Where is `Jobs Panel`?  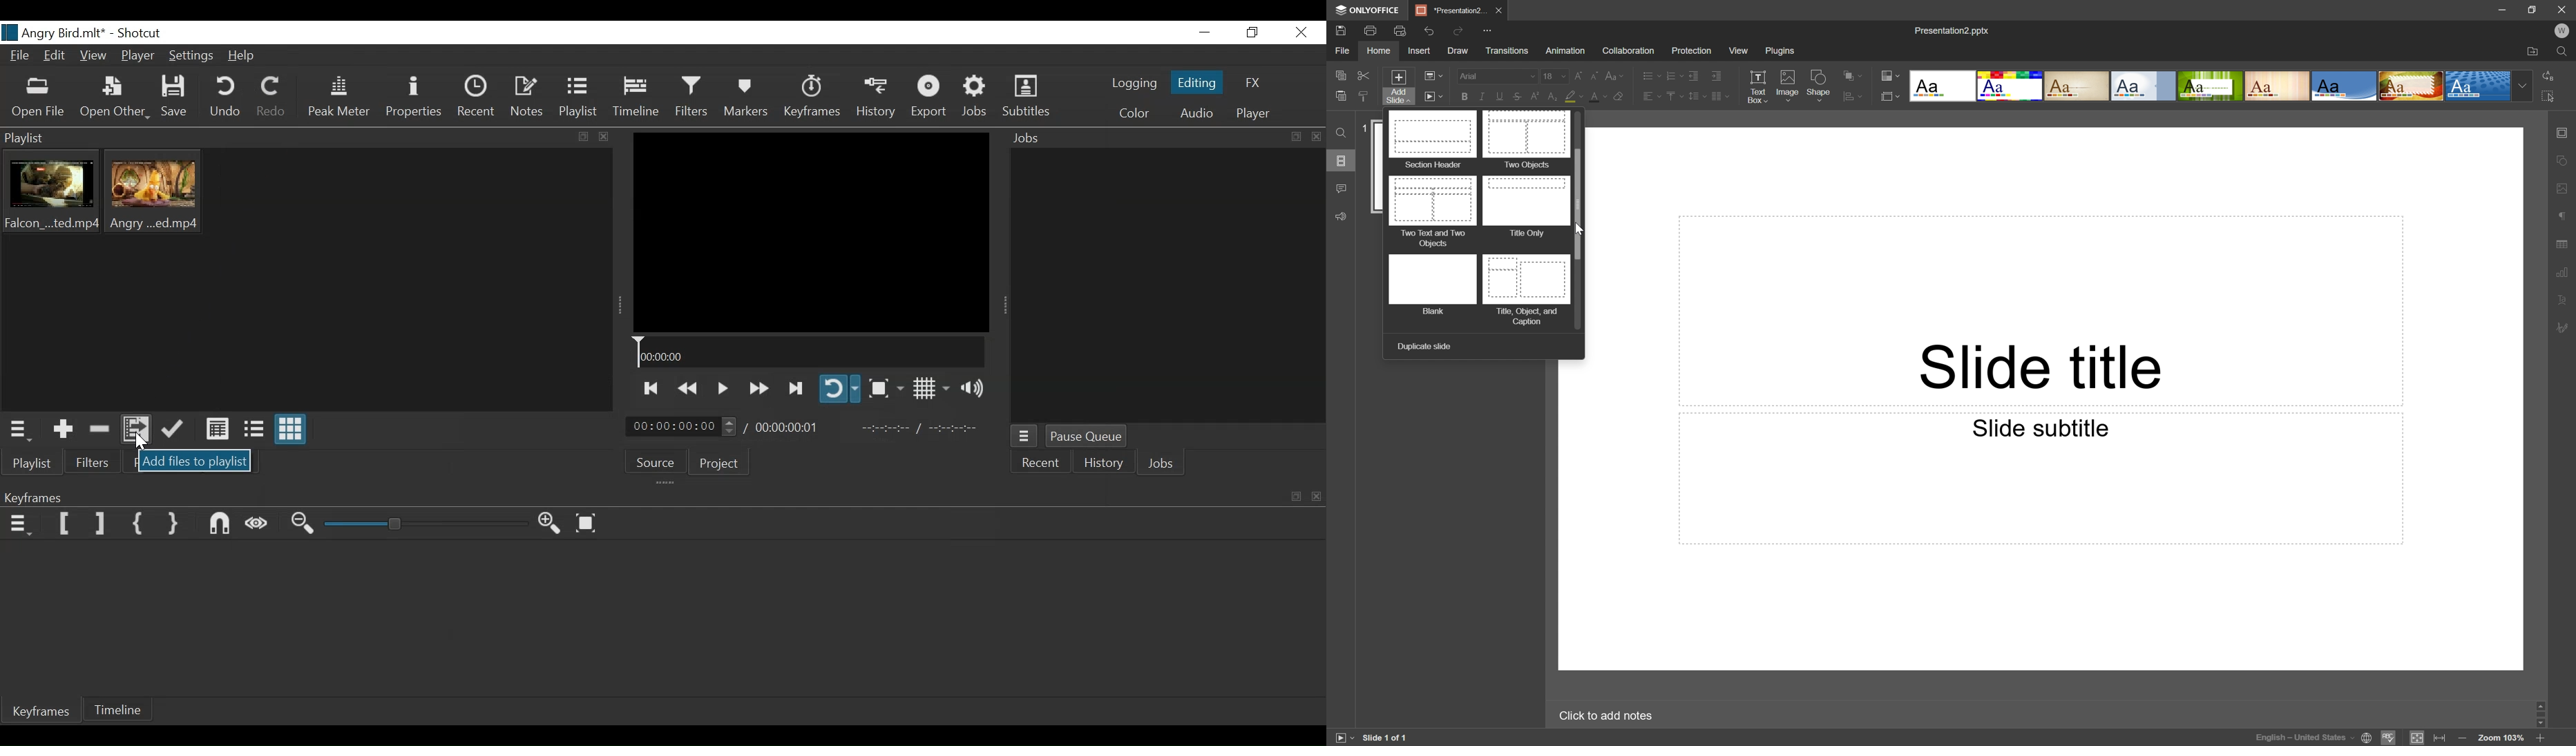
Jobs Panel is located at coordinates (1163, 140).